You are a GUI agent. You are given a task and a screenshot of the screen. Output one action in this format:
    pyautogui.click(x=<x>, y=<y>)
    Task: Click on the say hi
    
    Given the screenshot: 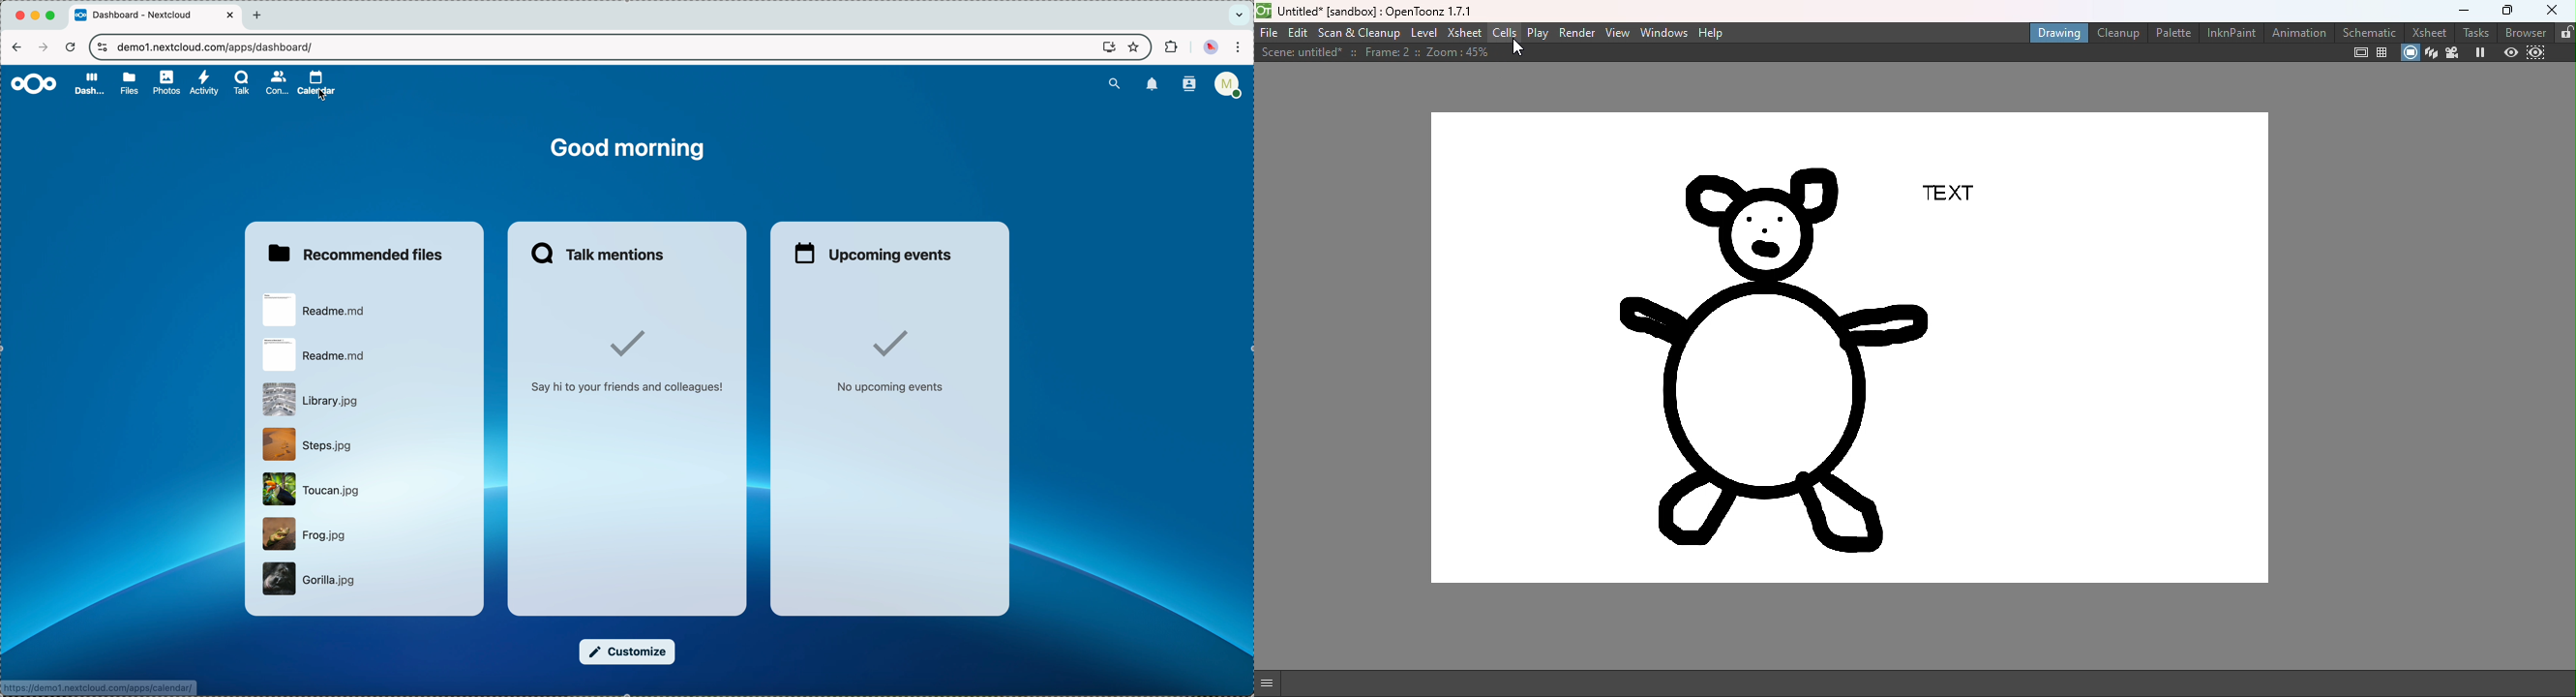 What is the action you would take?
    pyautogui.click(x=625, y=364)
    